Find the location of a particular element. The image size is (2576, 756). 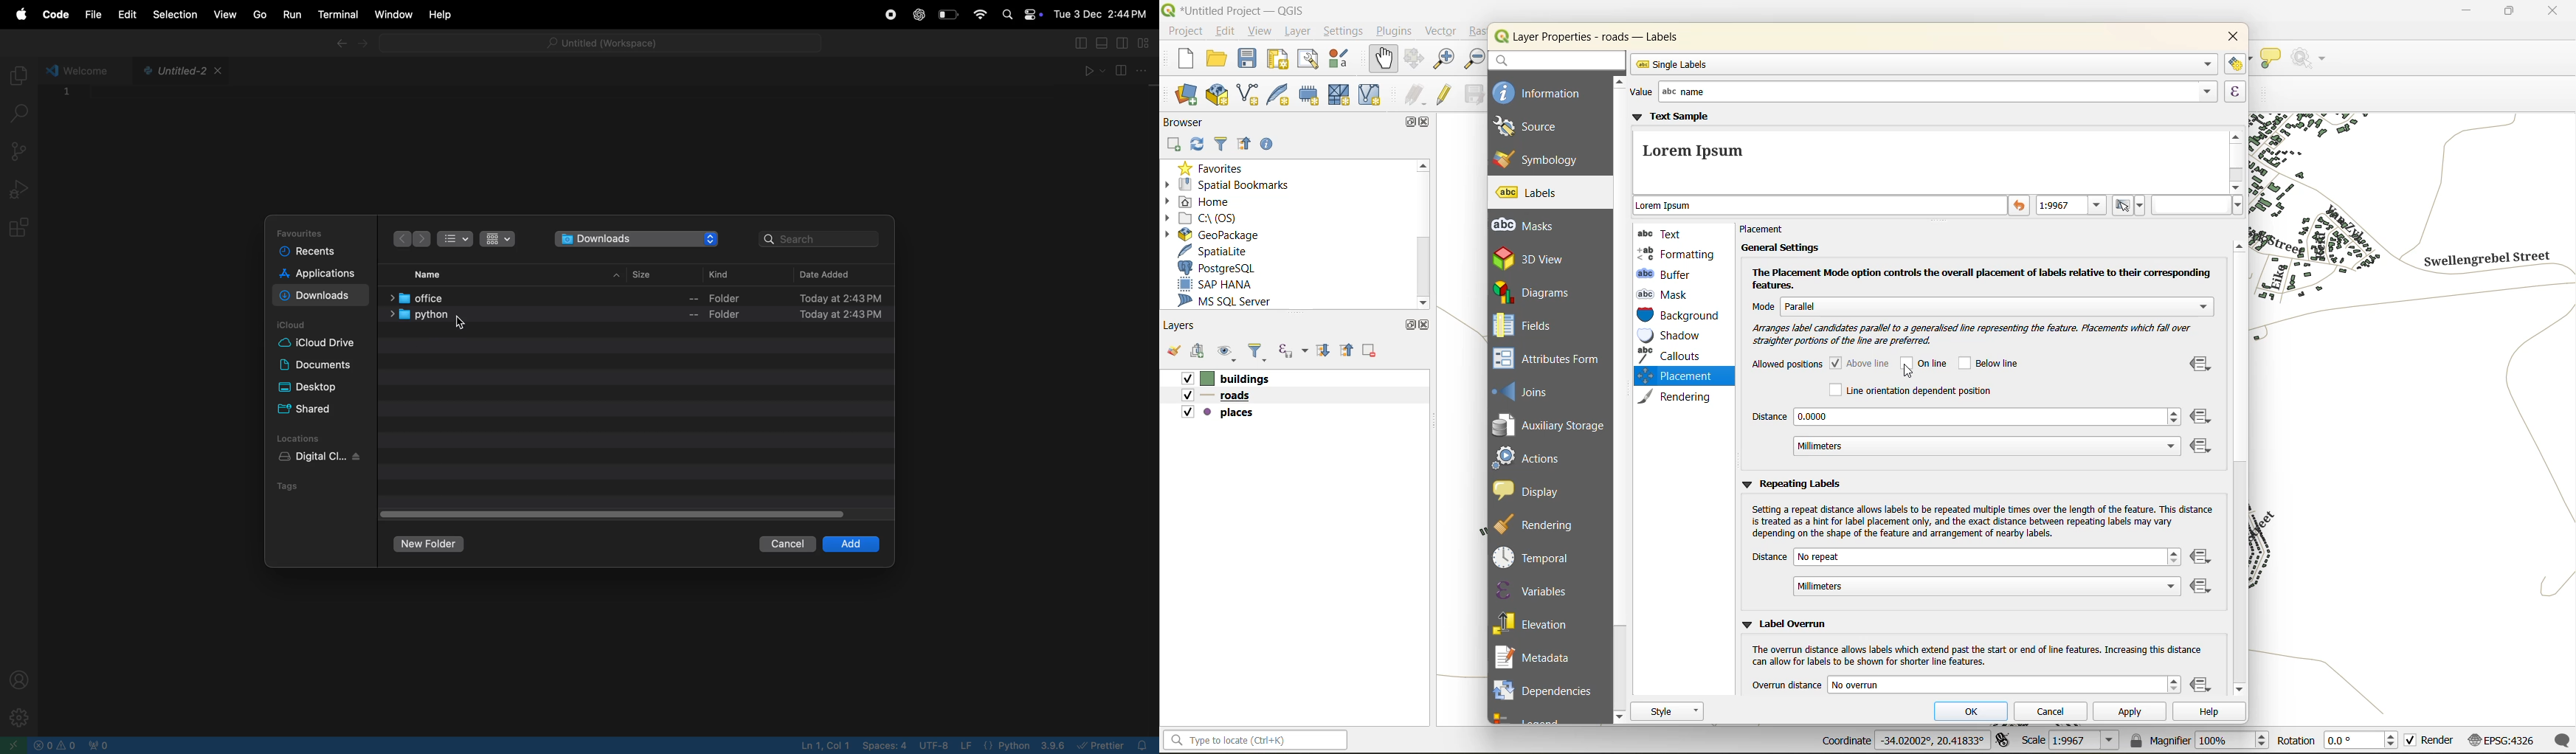

ok is located at coordinates (1976, 713).